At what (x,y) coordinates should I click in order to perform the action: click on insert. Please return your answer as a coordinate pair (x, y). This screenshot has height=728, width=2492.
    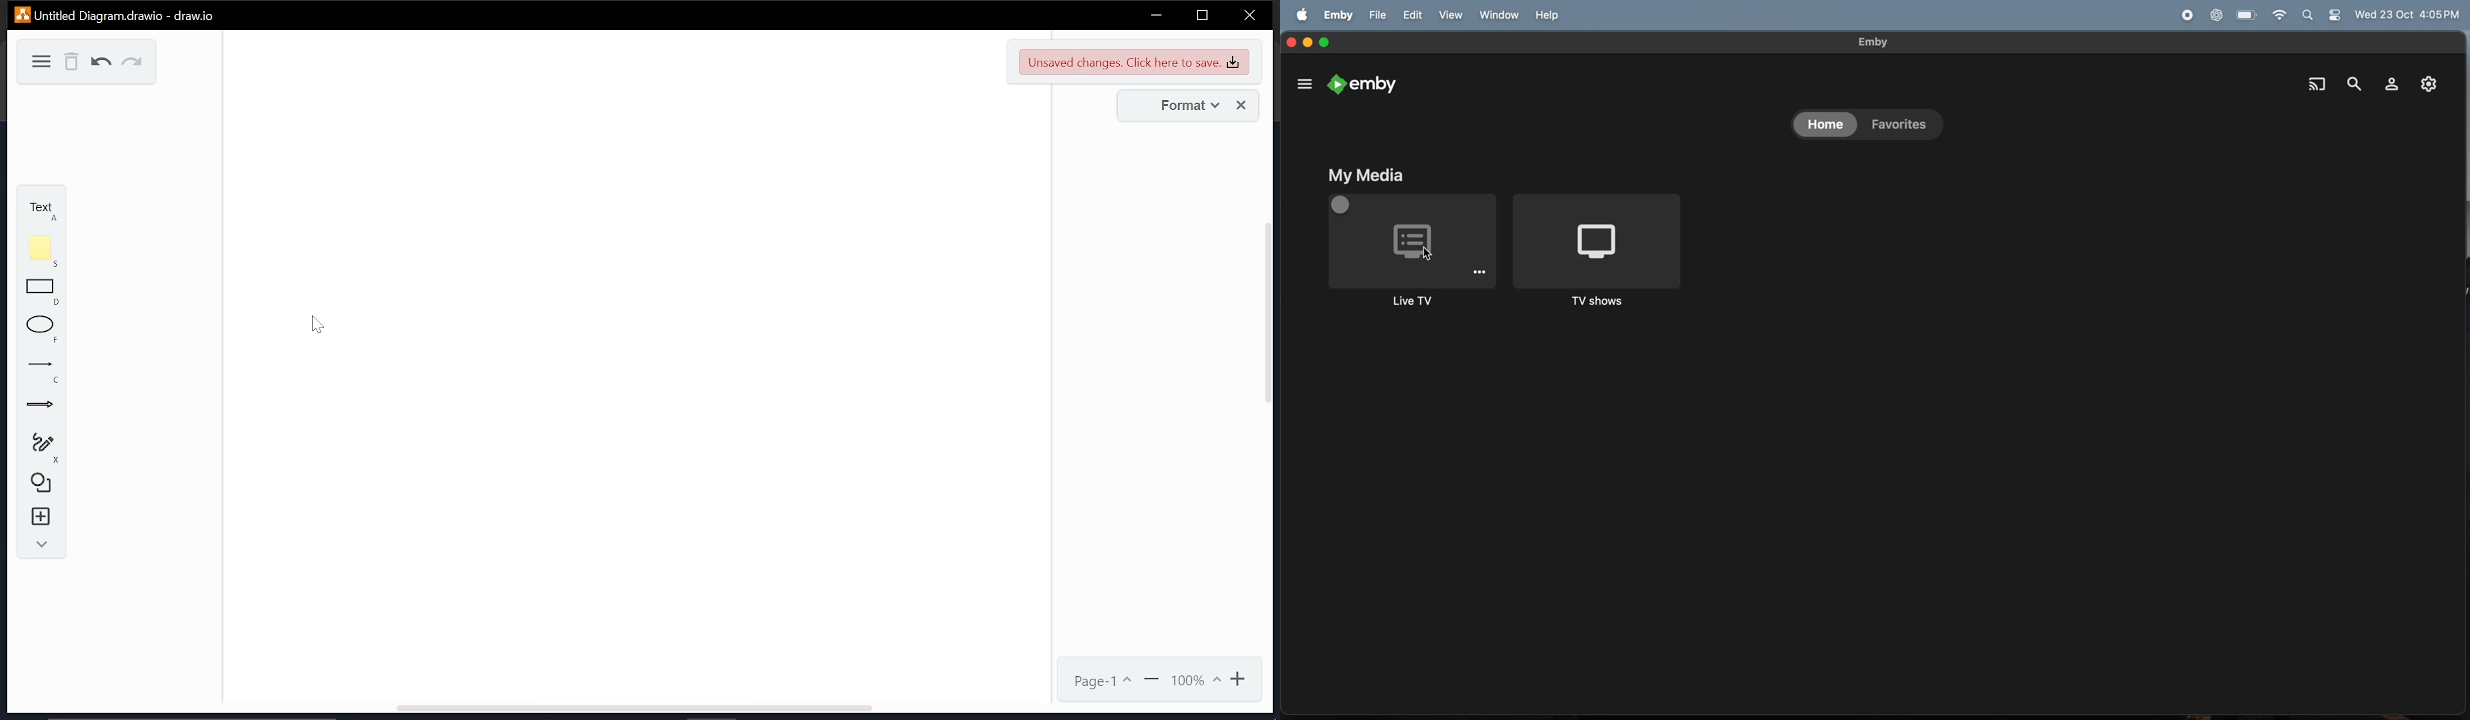
    Looking at the image, I should click on (42, 517).